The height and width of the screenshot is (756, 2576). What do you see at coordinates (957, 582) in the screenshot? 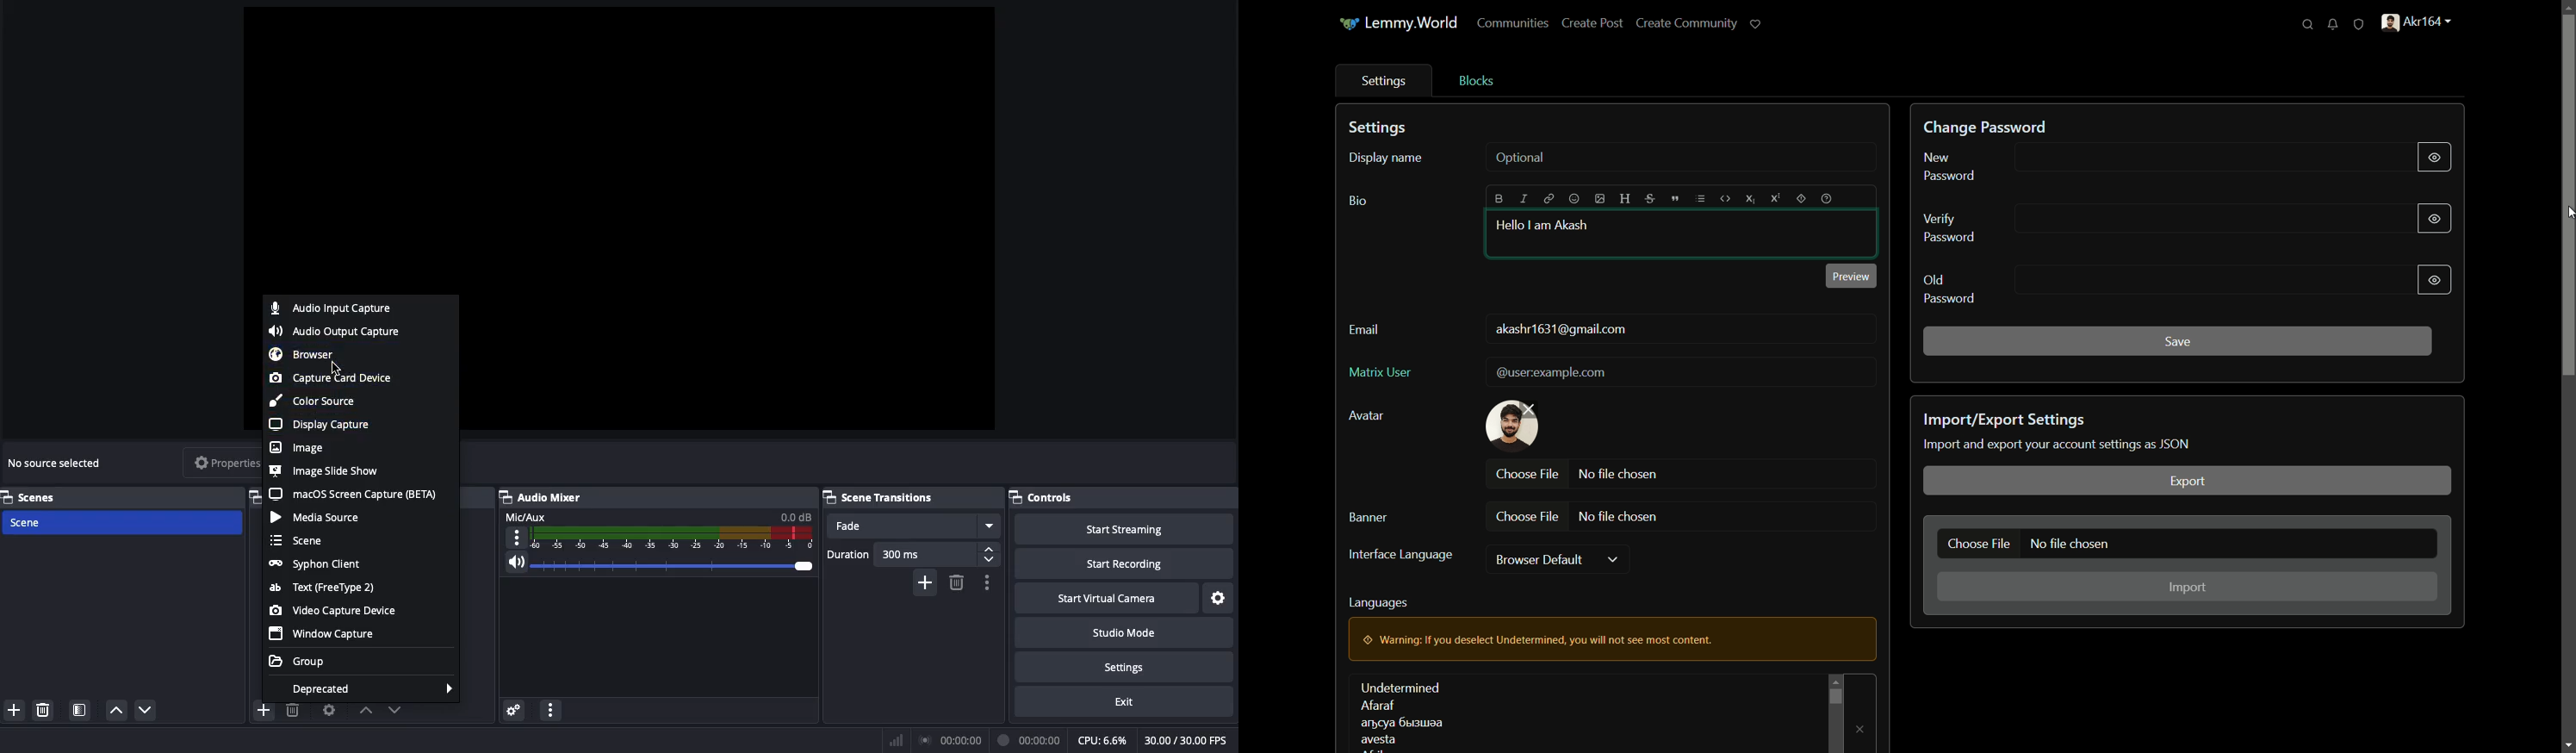
I see `Remove` at bounding box center [957, 582].